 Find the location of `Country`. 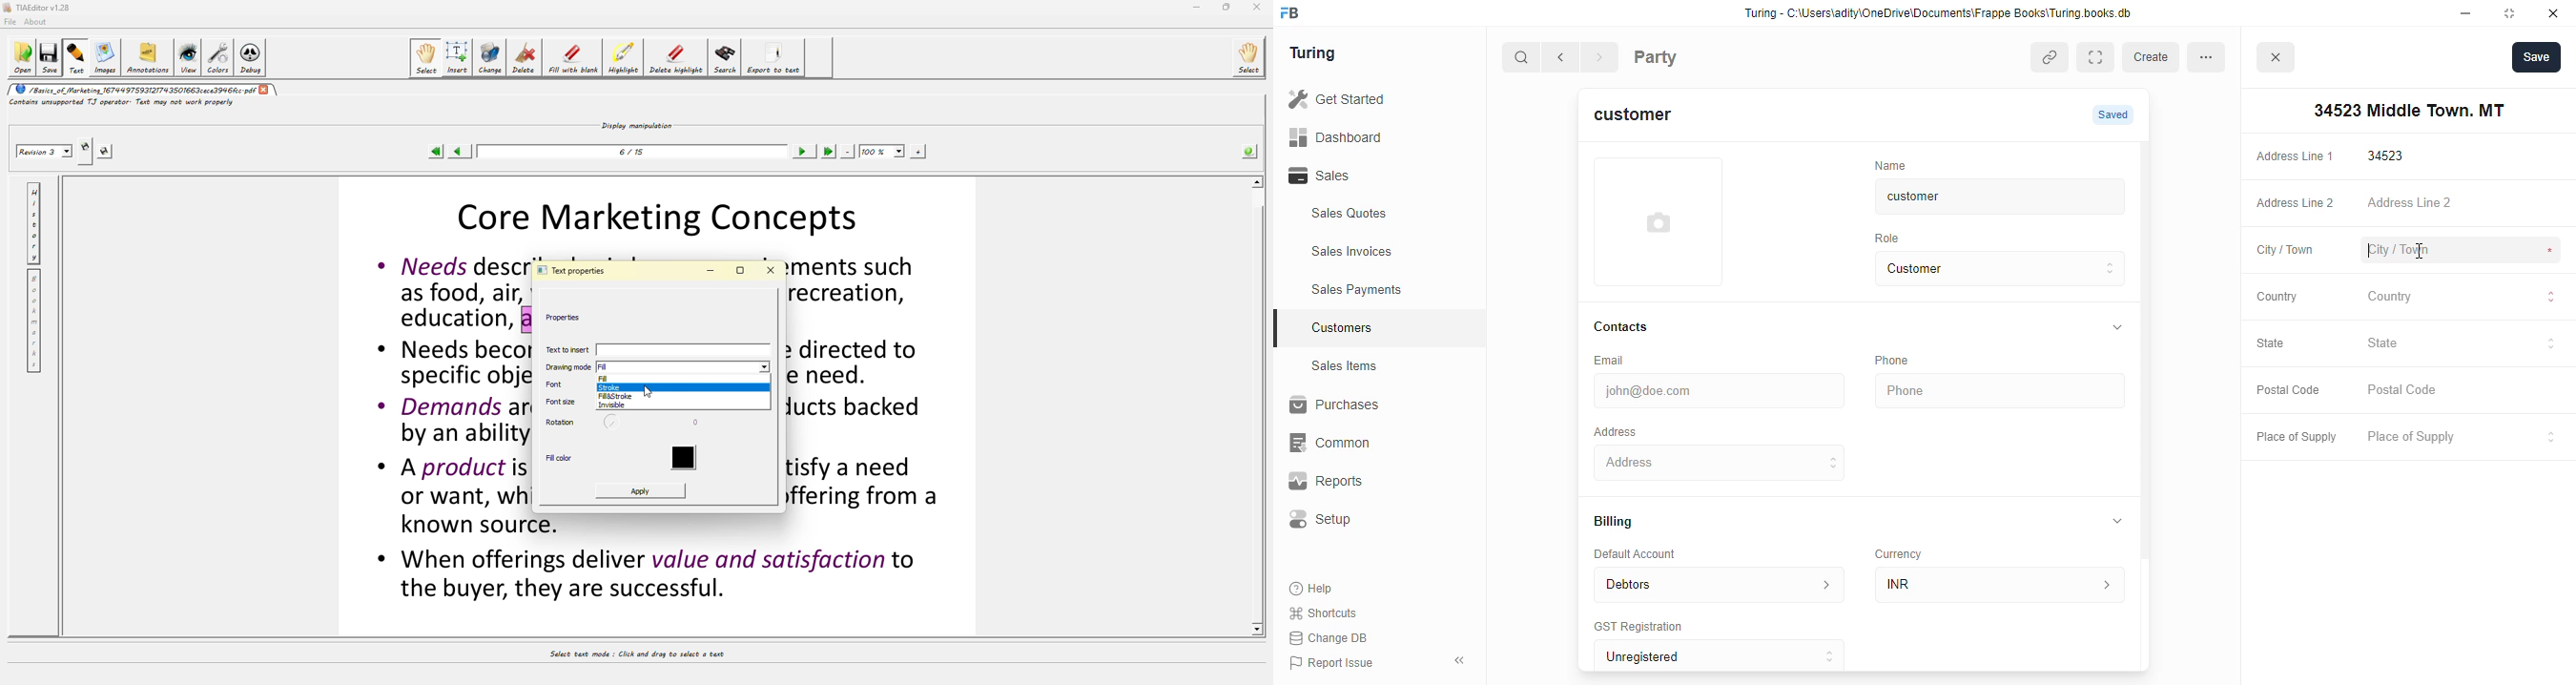

Country is located at coordinates (2276, 296).